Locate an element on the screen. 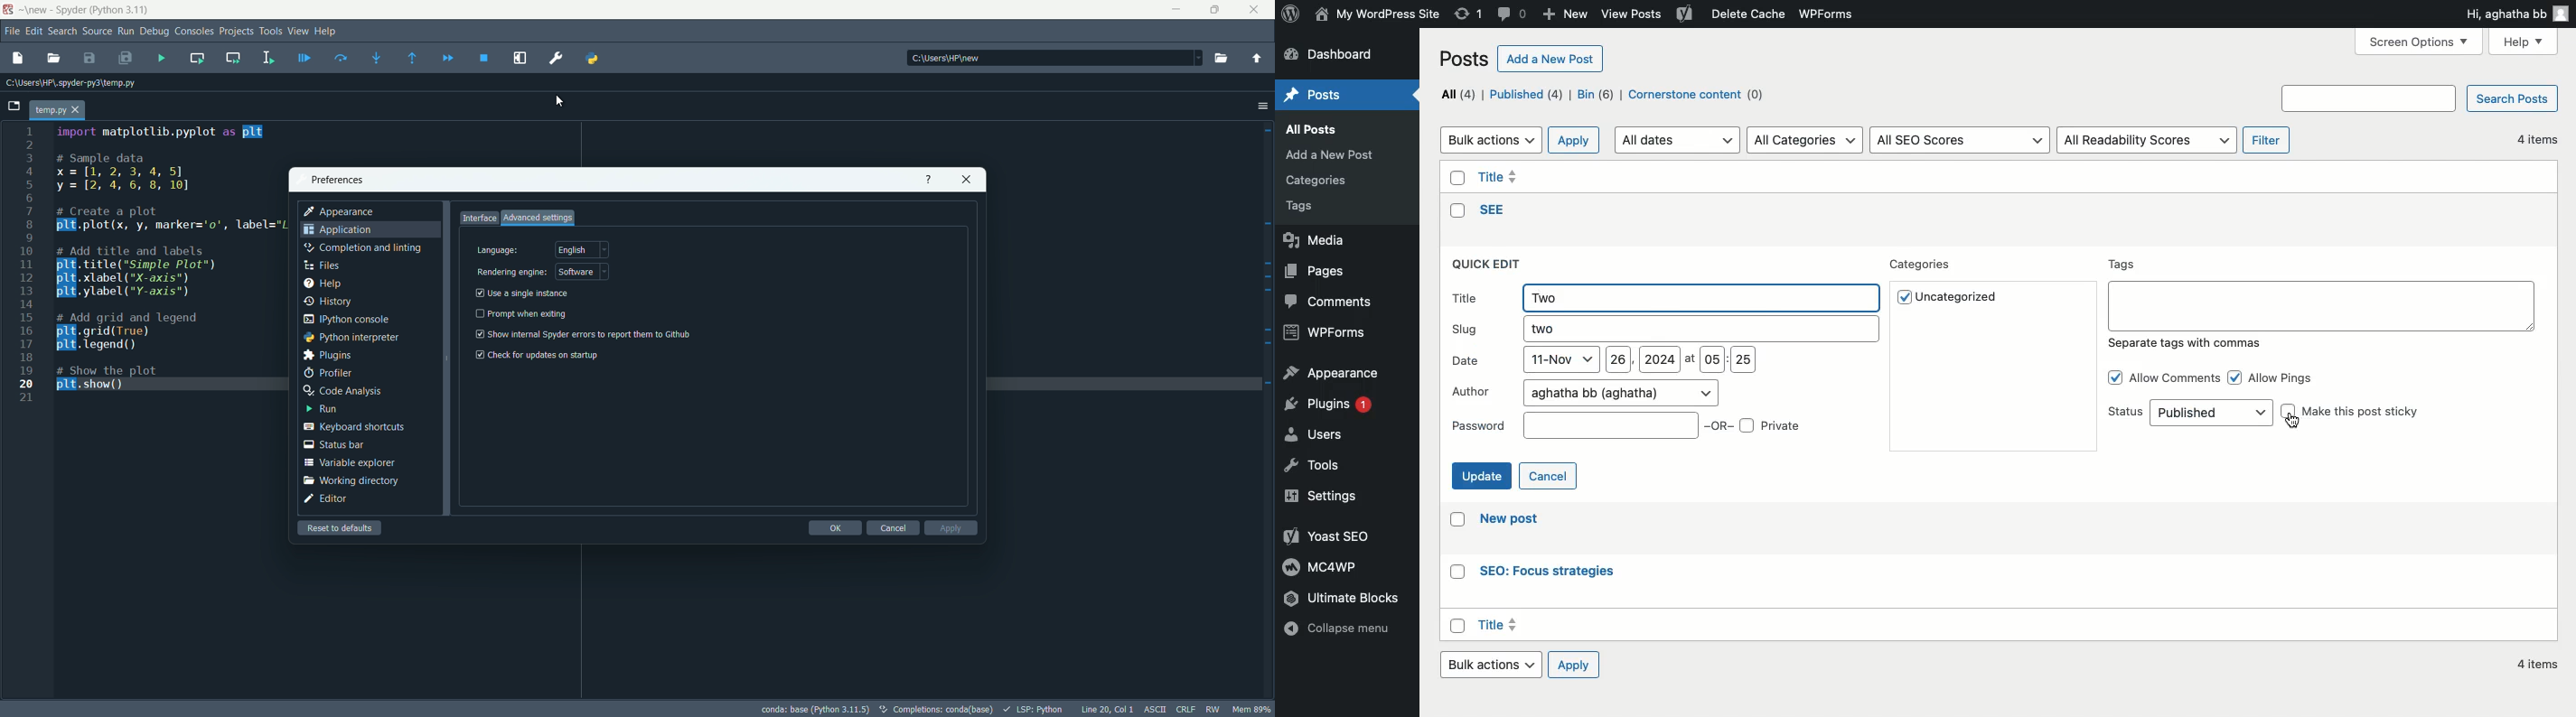  python interpreter is located at coordinates (351, 337).